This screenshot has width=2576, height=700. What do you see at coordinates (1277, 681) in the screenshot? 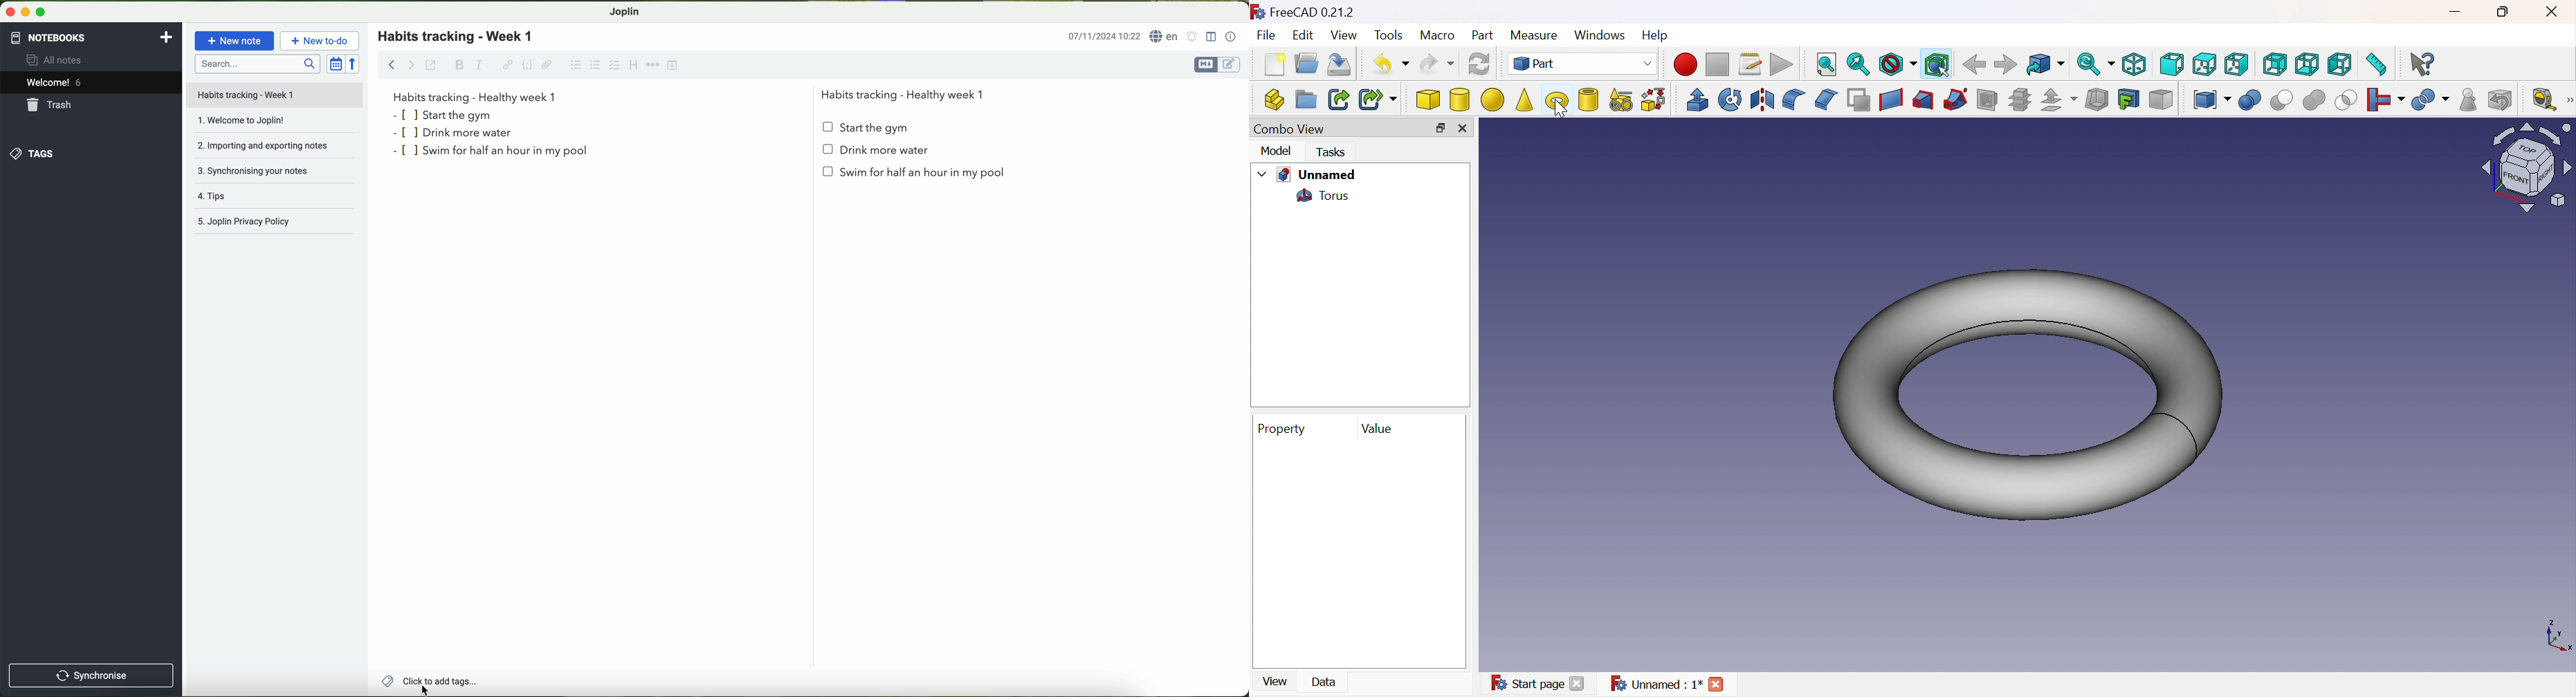
I see `View` at bounding box center [1277, 681].